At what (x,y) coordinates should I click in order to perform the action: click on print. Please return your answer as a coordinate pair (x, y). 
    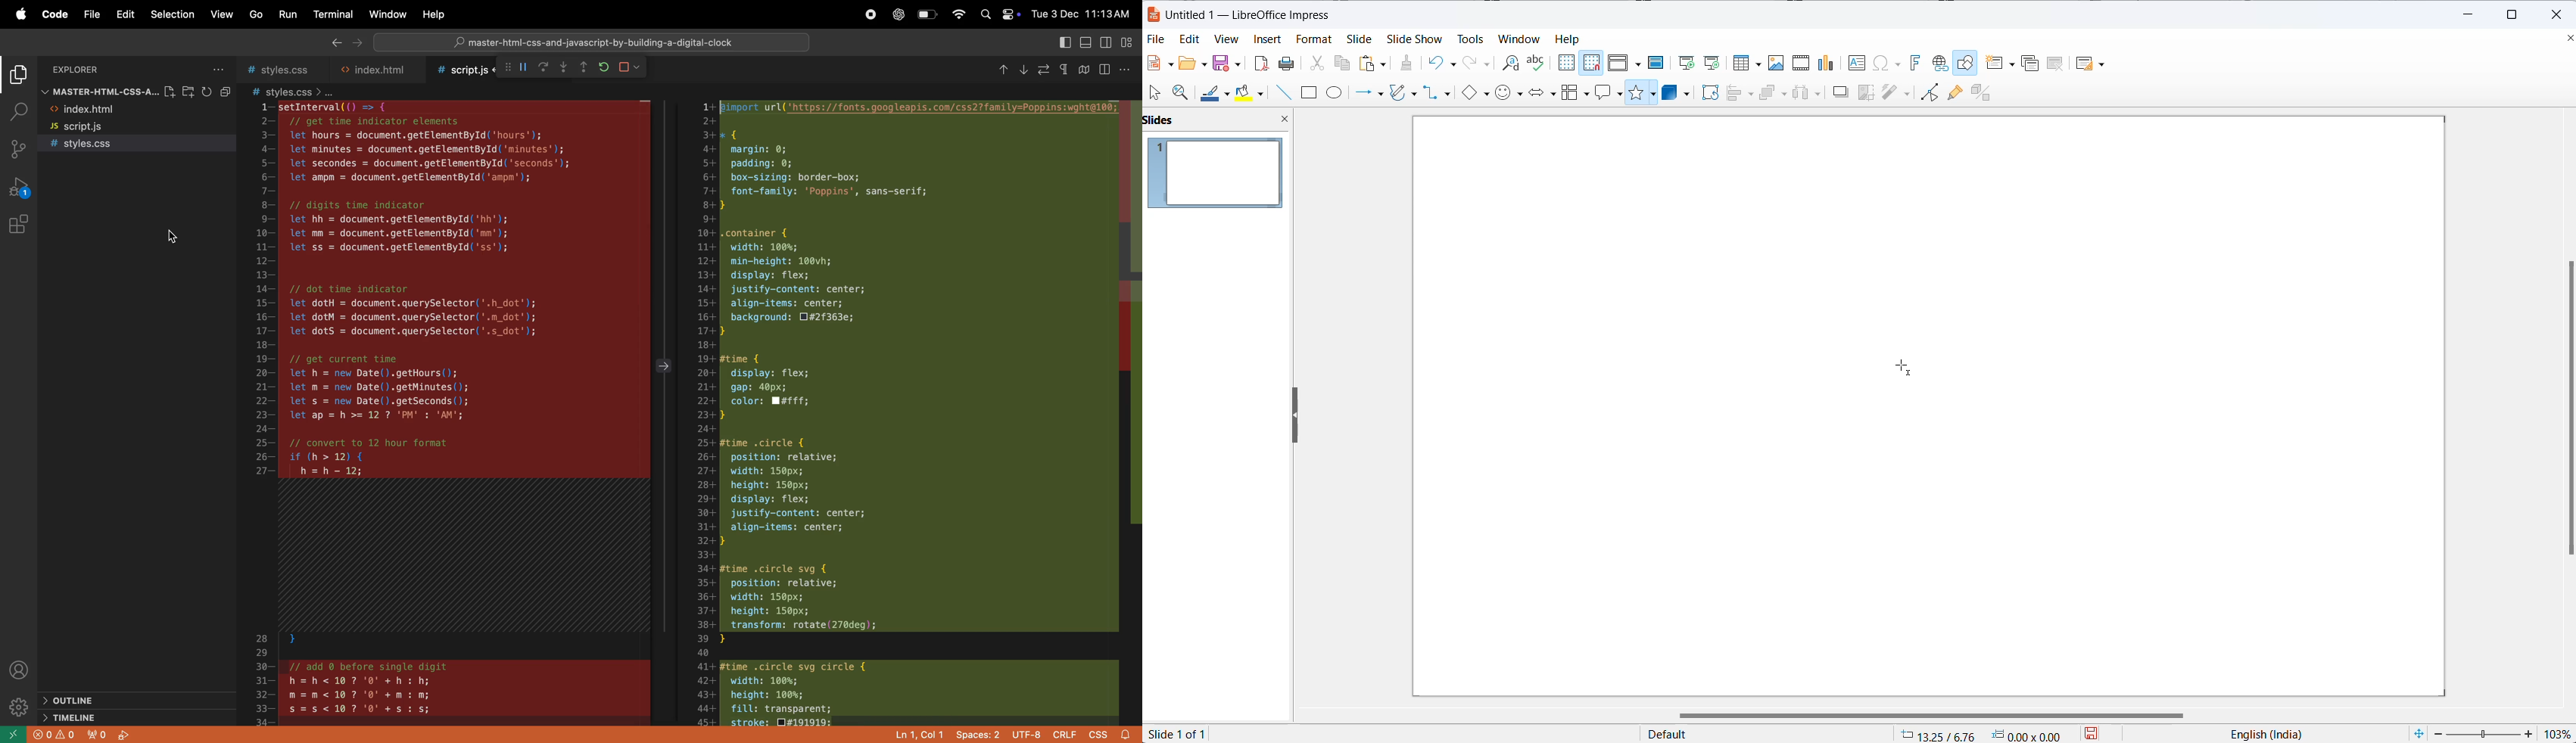
    Looking at the image, I should click on (1289, 63).